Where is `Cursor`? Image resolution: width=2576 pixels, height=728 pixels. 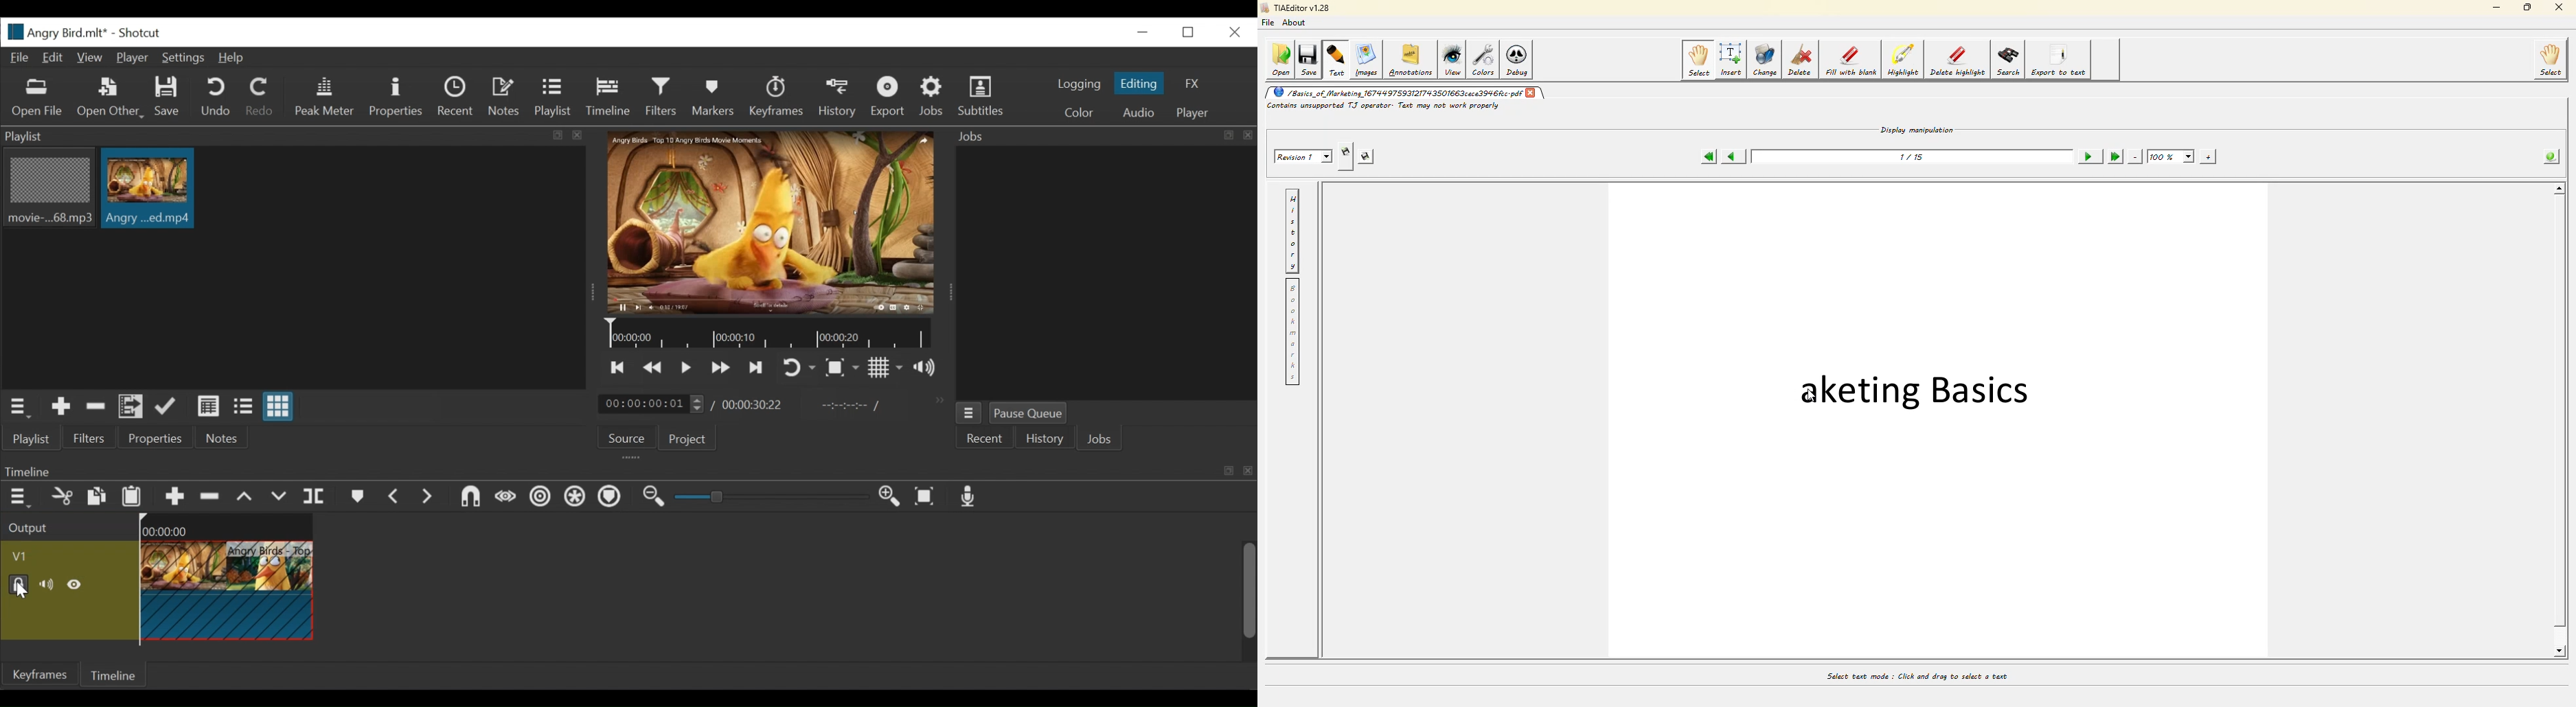 Cursor is located at coordinates (25, 592).